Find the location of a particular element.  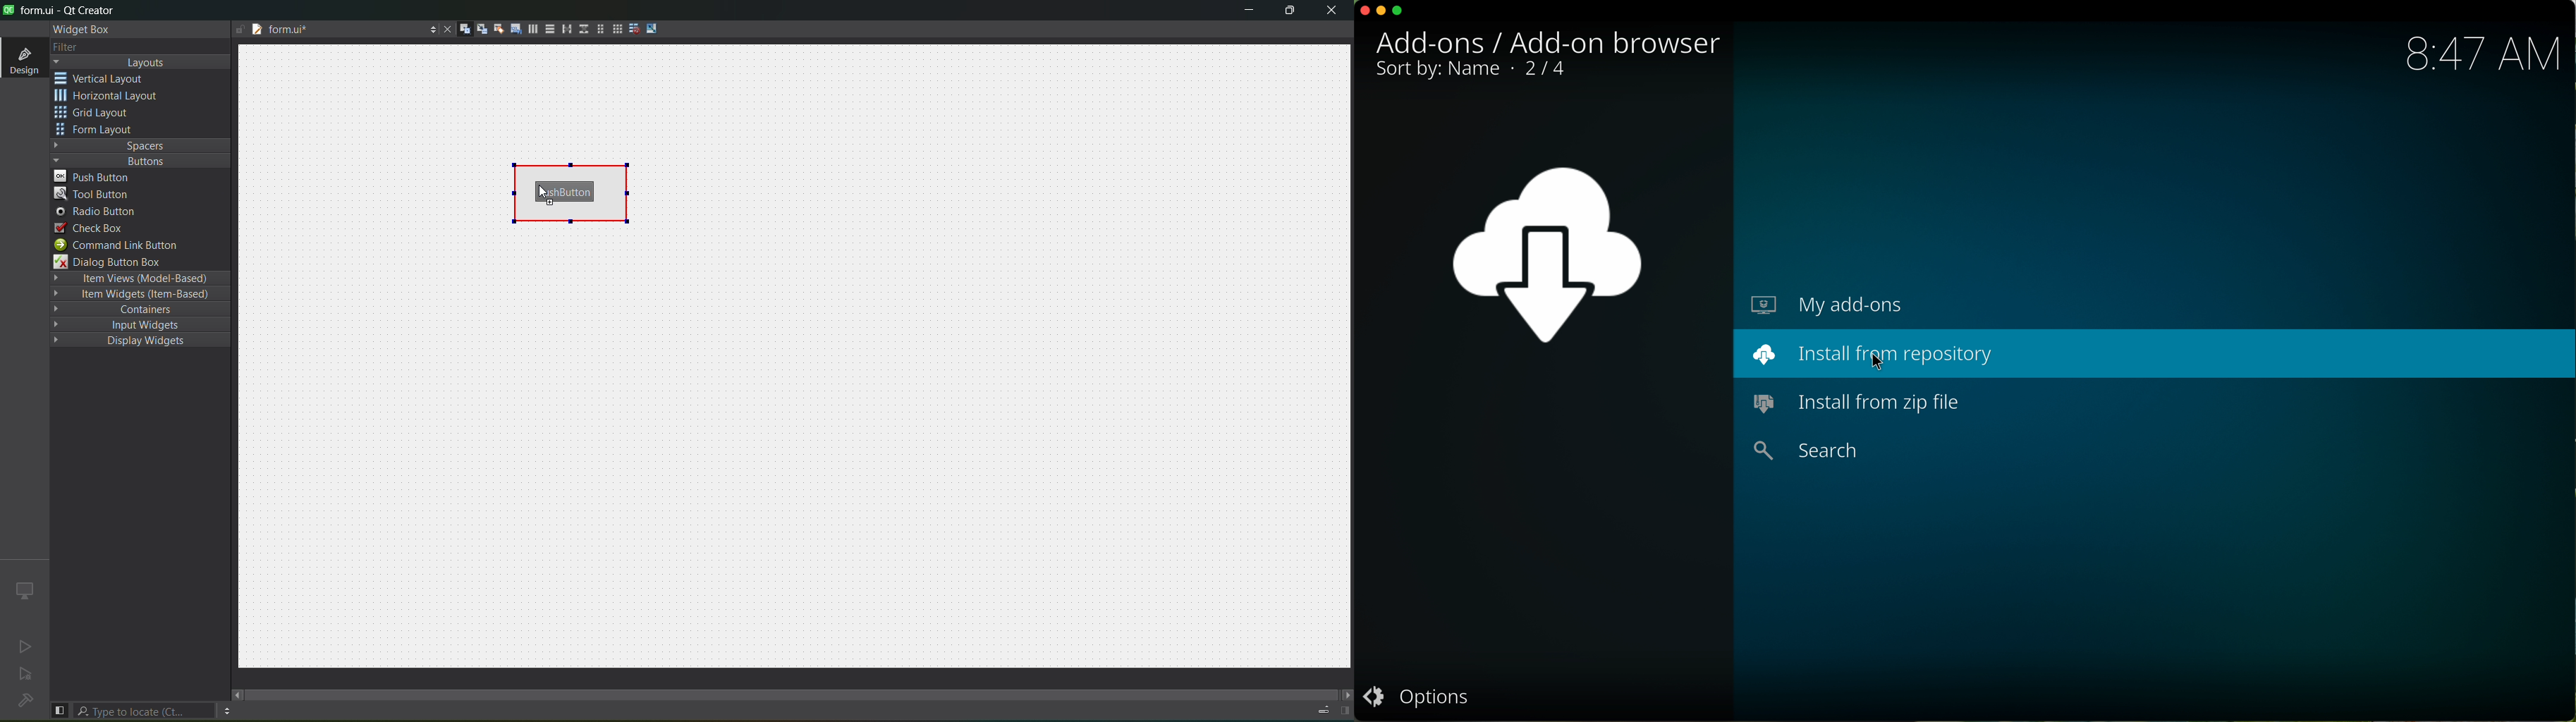

Add-ons / Add-on browser is located at coordinates (1546, 43).